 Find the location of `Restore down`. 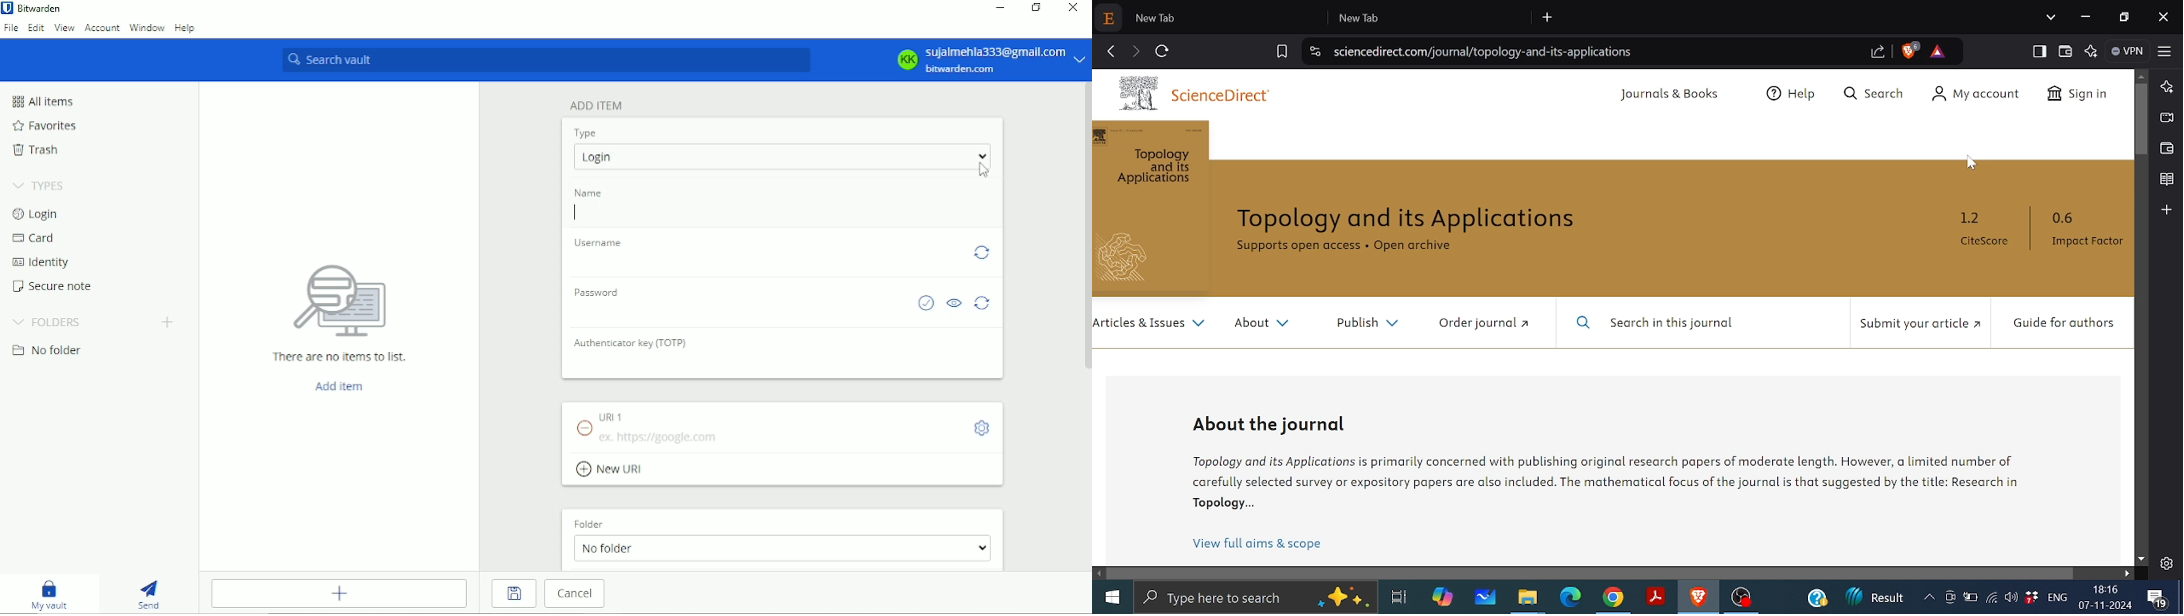

Restore down is located at coordinates (2124, 15).